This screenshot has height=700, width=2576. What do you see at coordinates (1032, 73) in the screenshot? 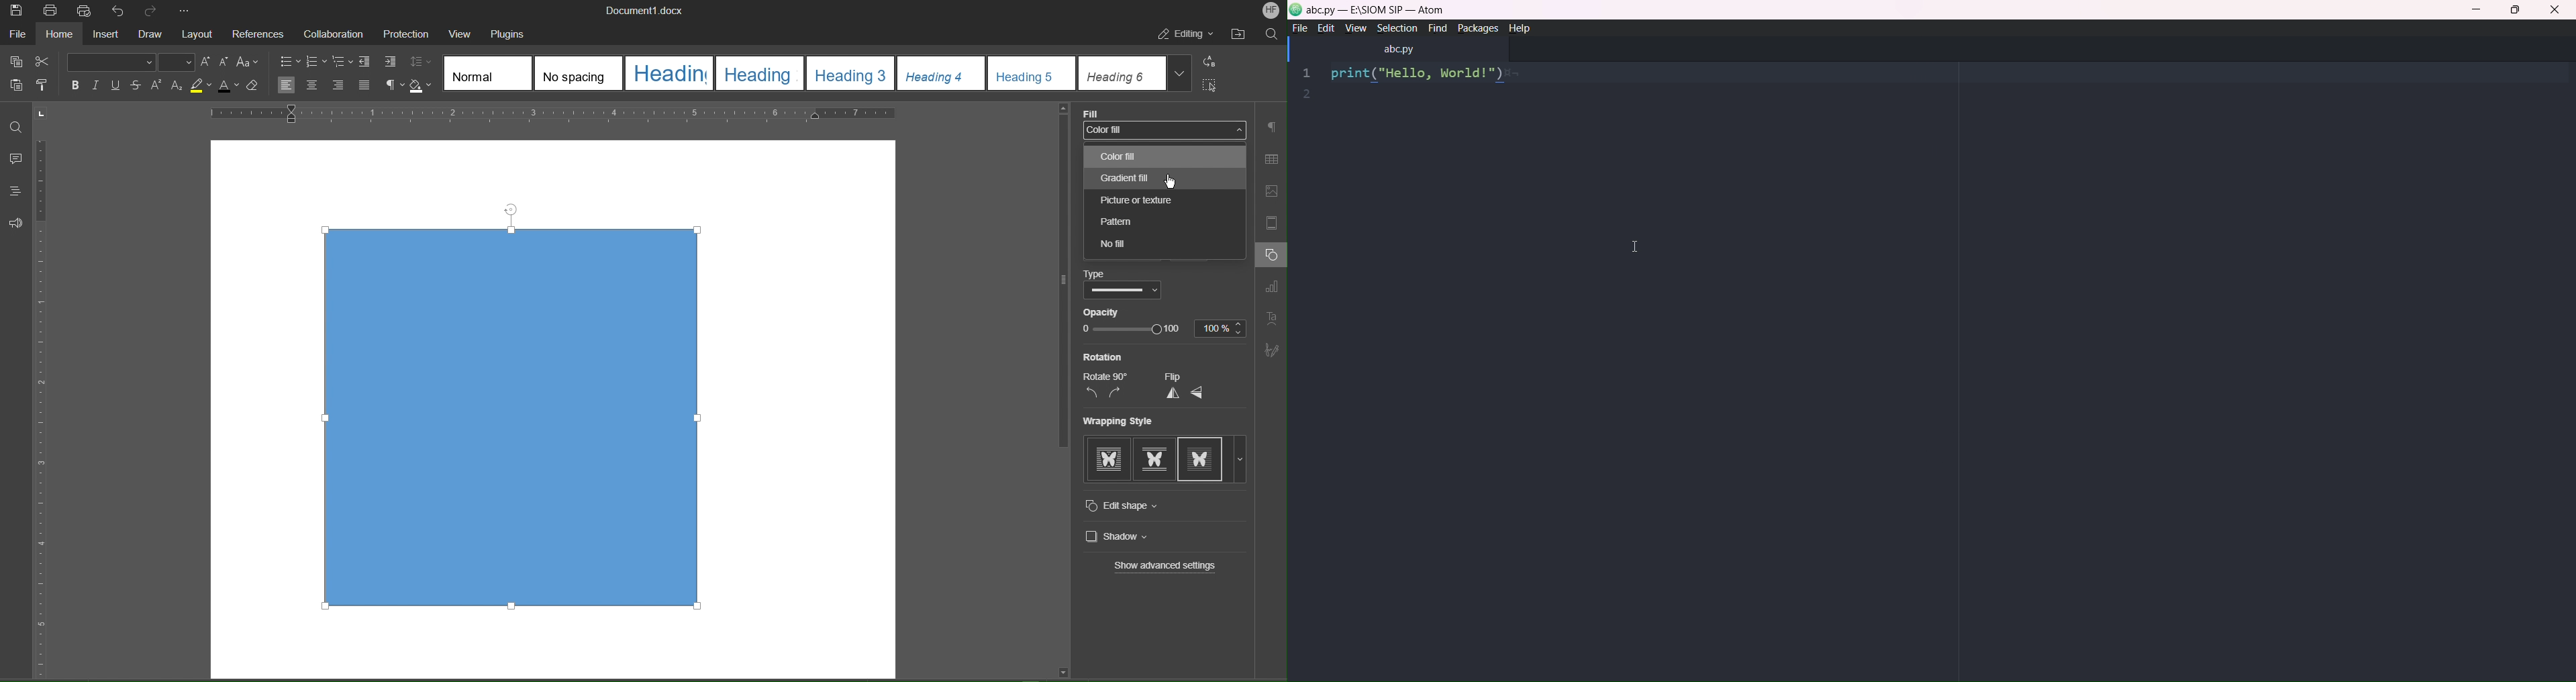
I see `Heading 5` at bounding box center [1032, 73].